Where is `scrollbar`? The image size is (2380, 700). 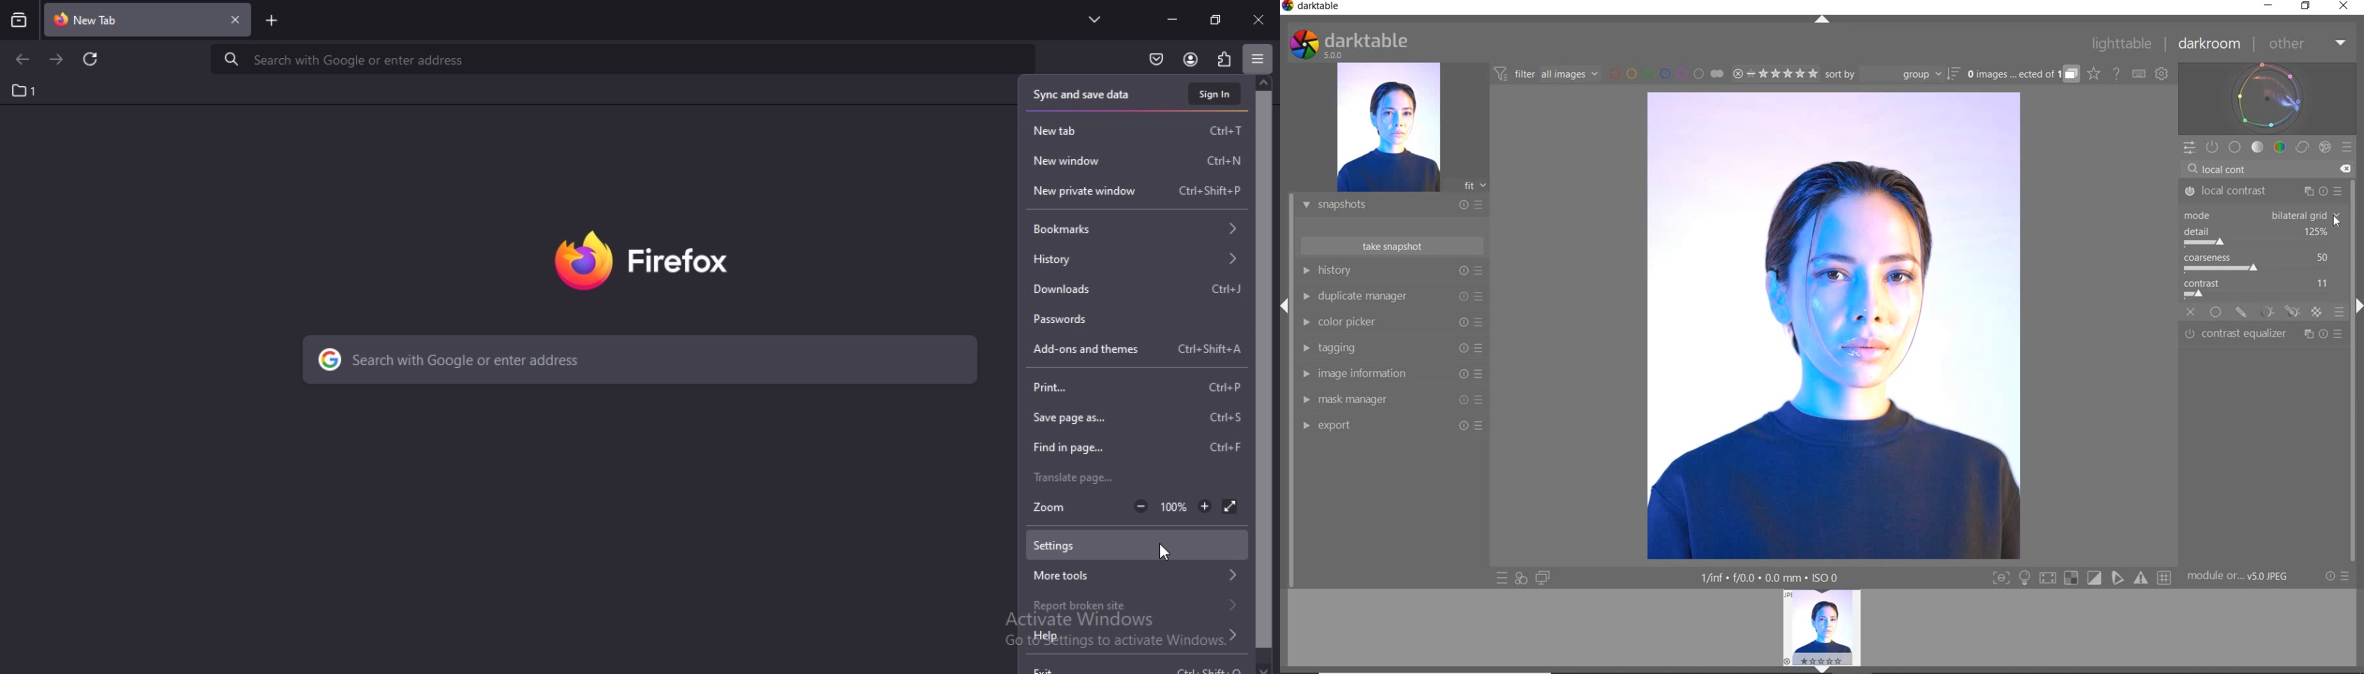 scrollbar is located at coordinates (1266, 378).